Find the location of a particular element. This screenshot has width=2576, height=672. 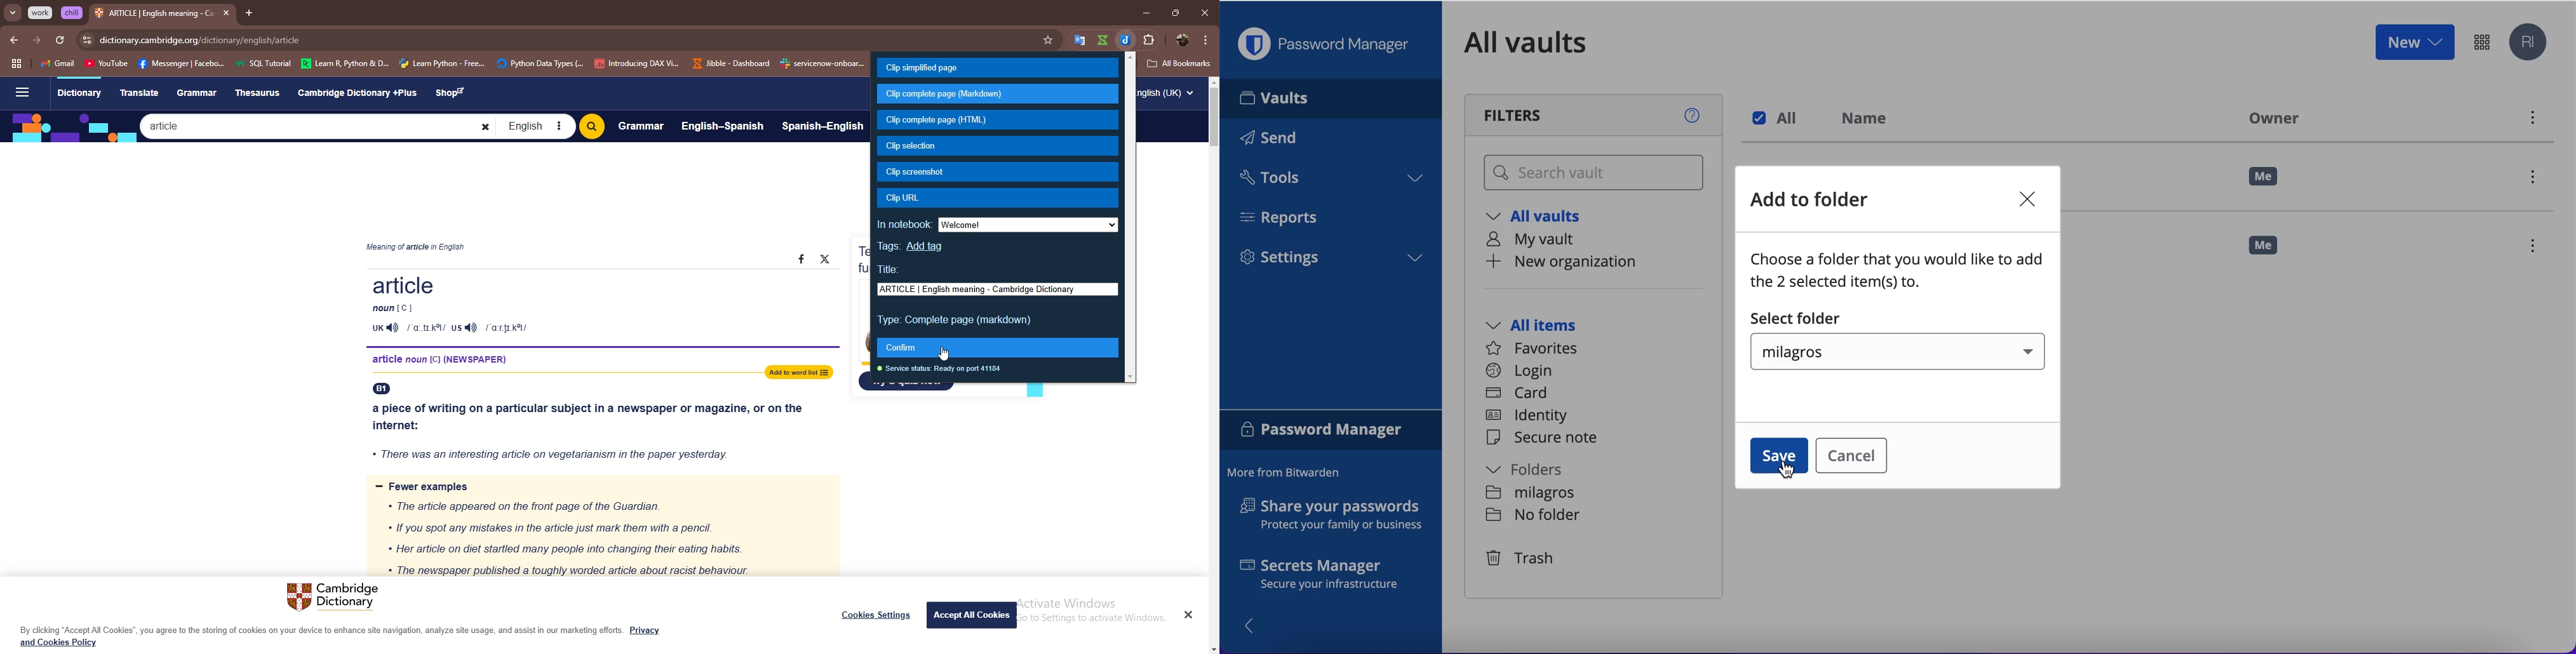

cursor is located at coordinates (945, 355).